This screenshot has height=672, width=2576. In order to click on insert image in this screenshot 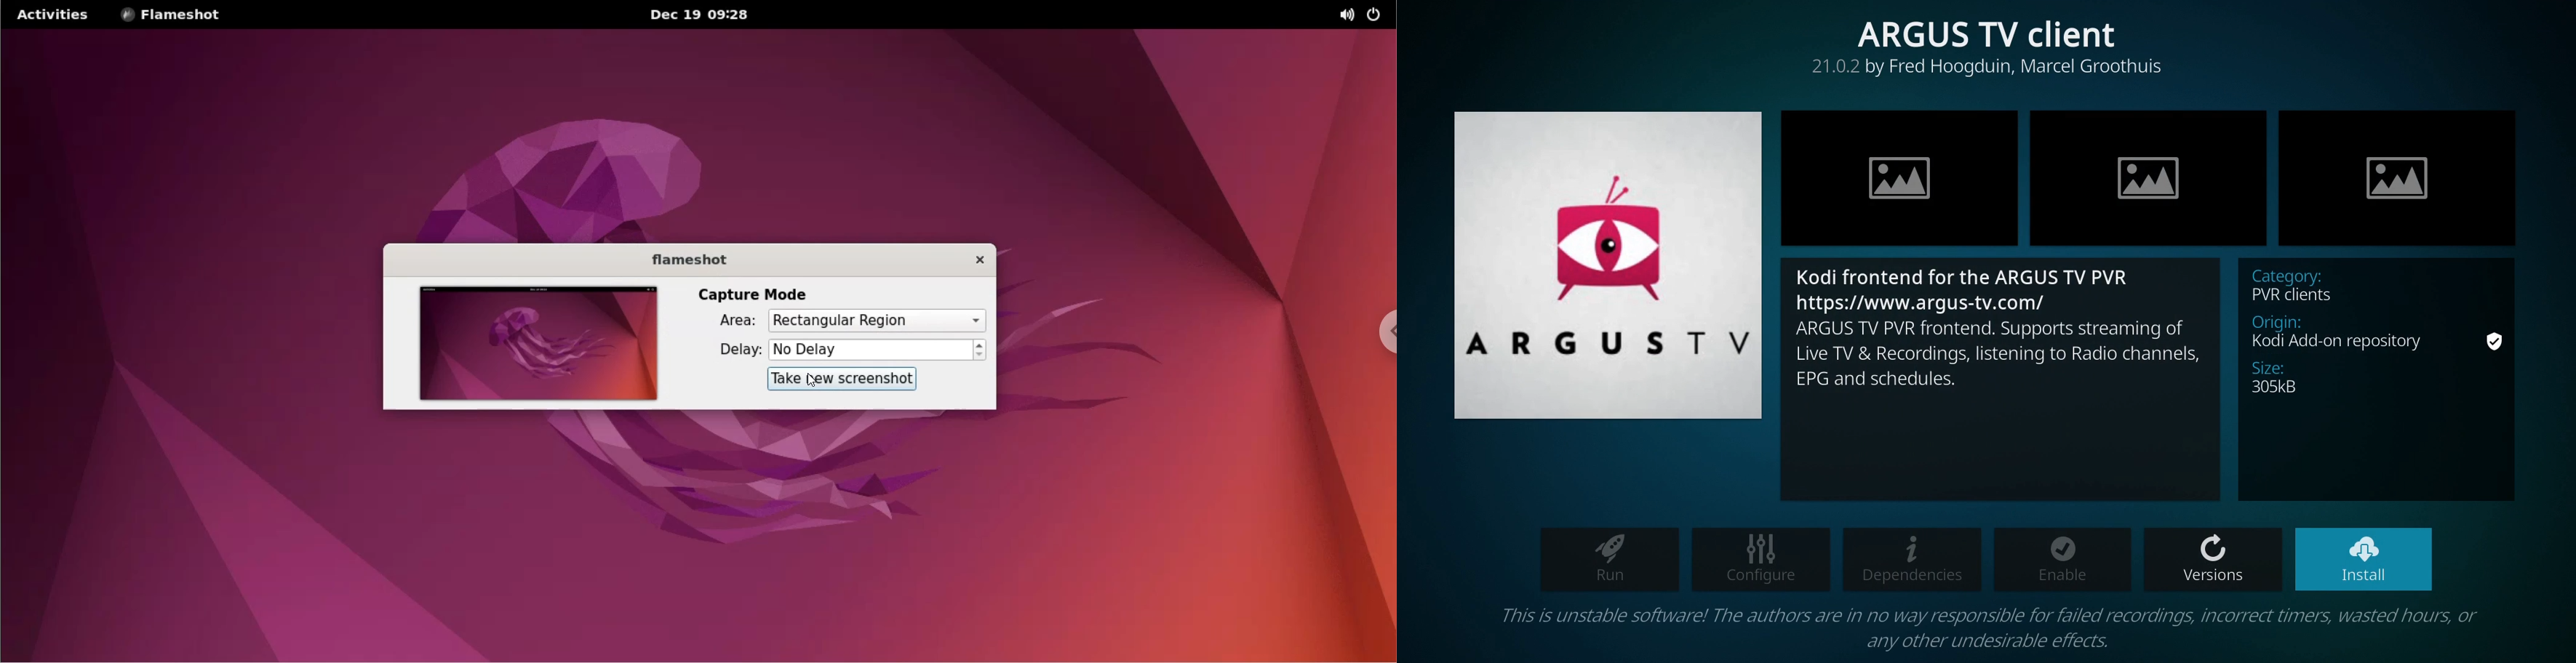, I will do `click(2150, 178)`.